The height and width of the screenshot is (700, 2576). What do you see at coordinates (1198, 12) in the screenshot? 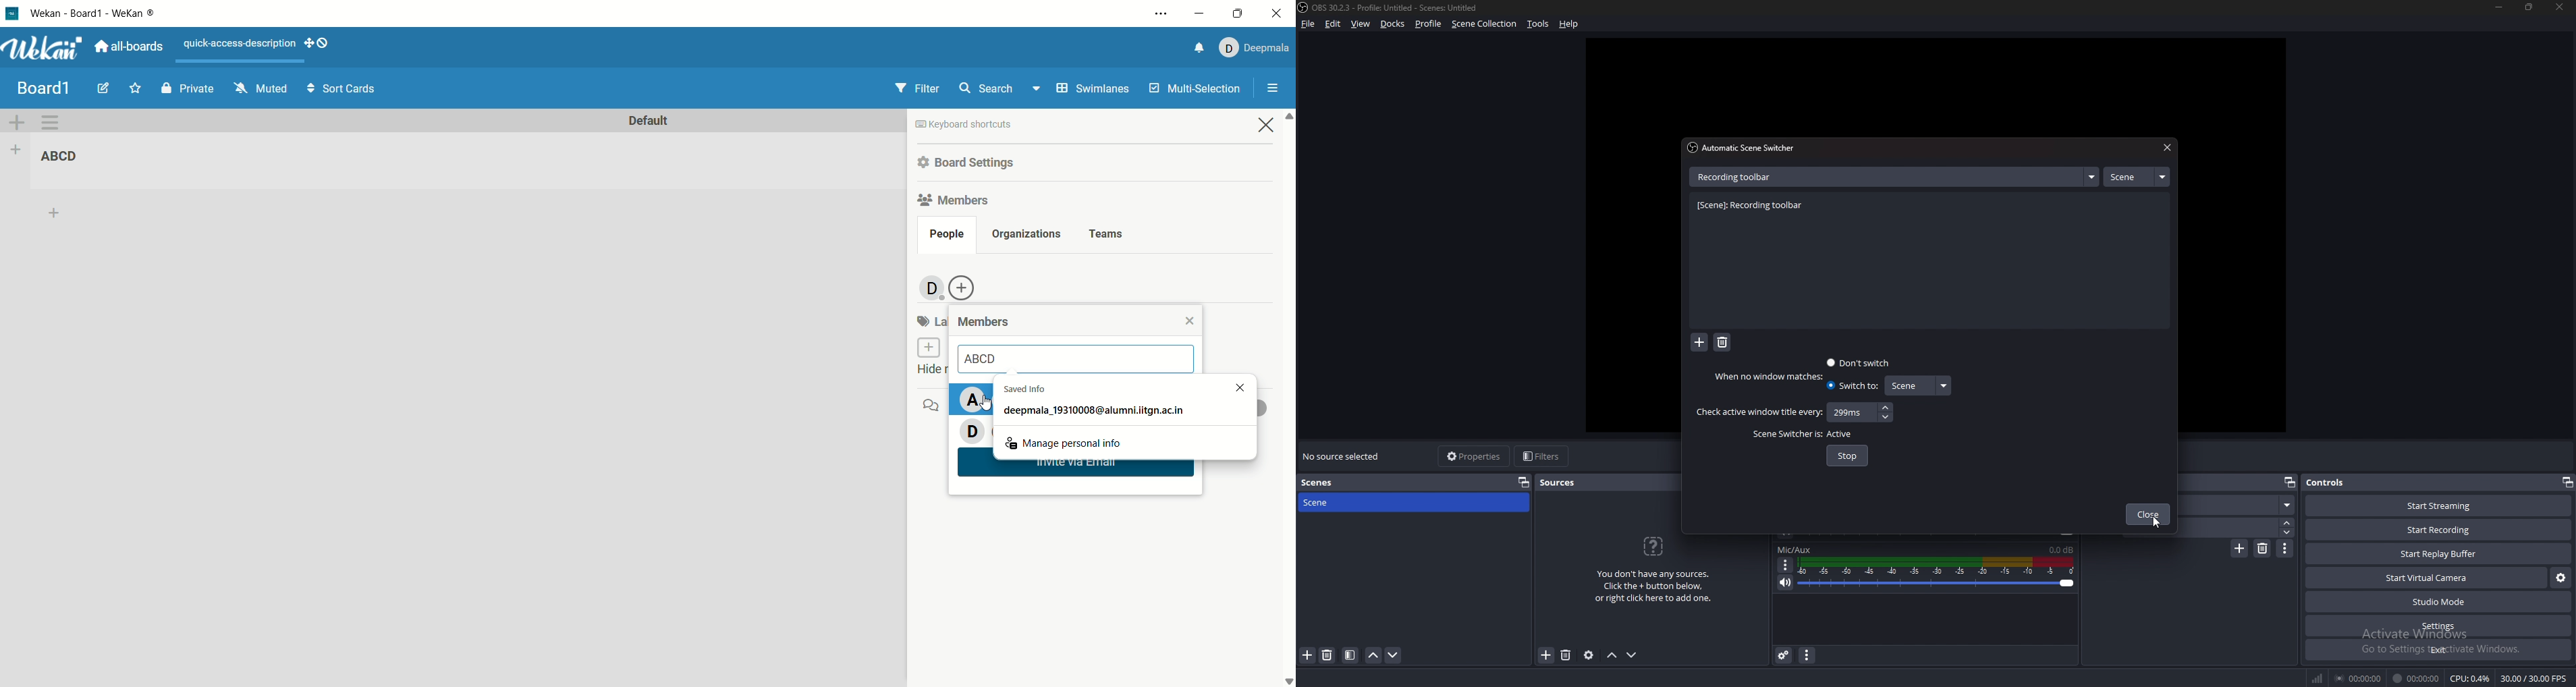
I see `minimize` at bounding box center [1198, 12].